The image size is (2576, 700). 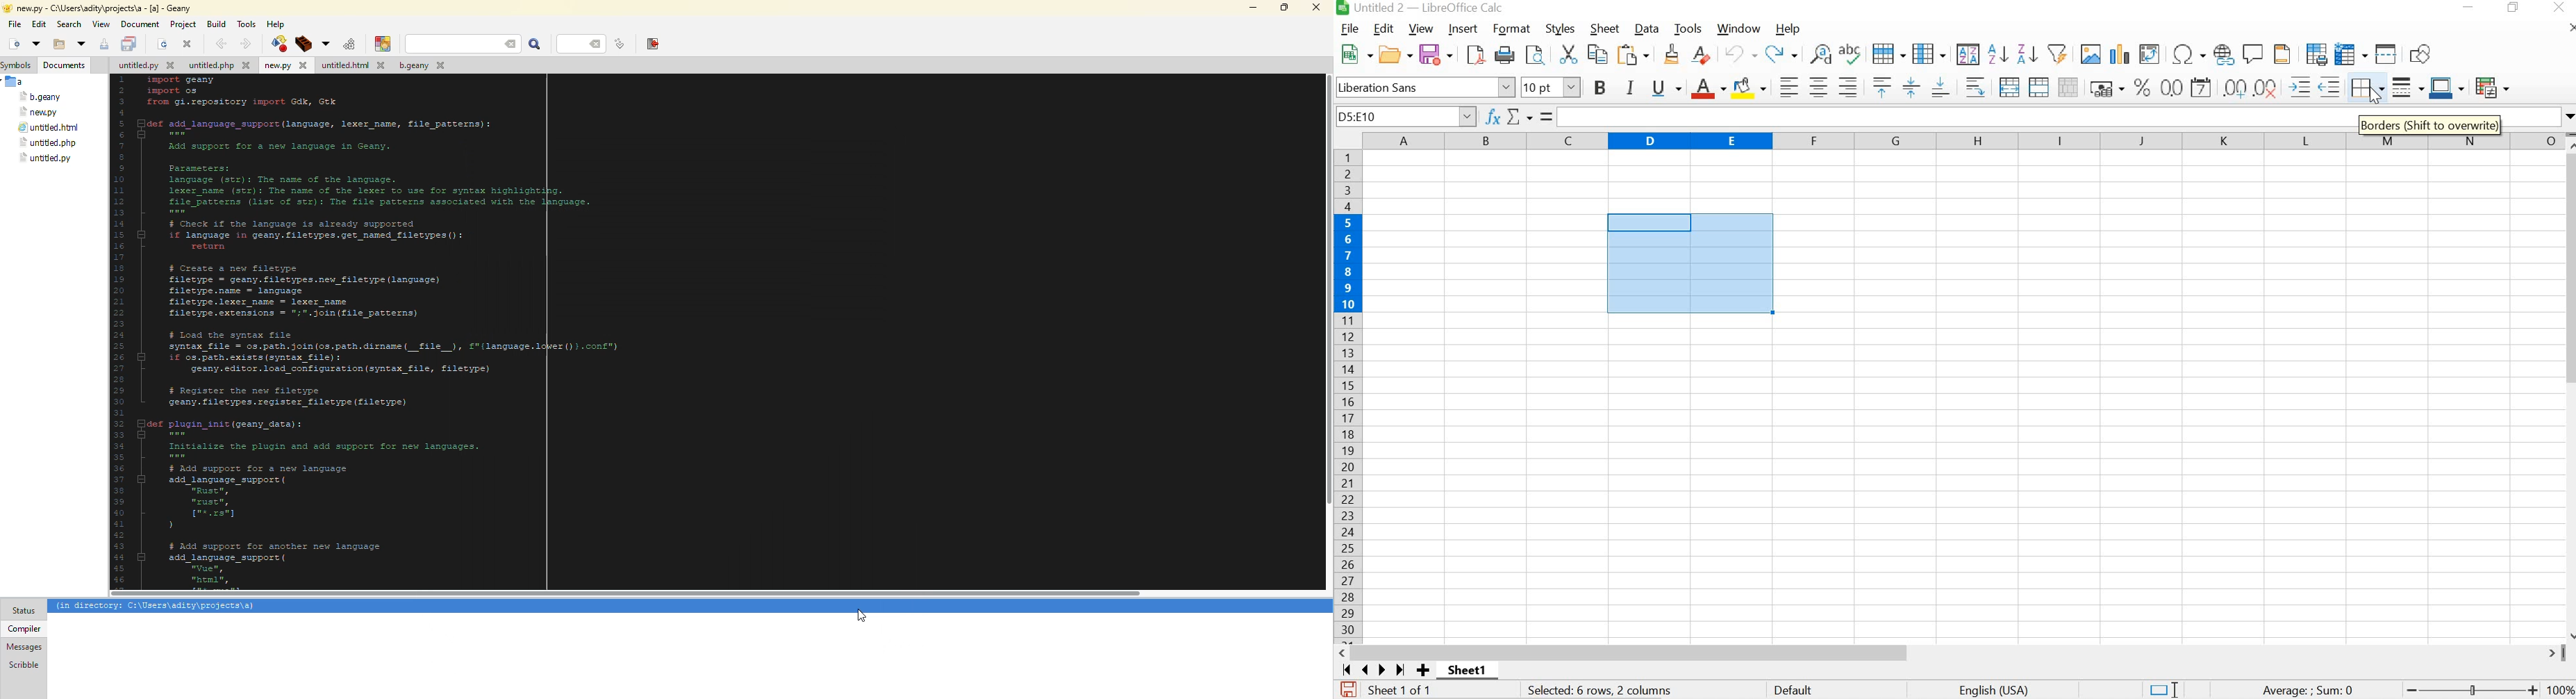 What do you see at coordinates (2408, 89) in the screenshot?
I see `BORDER STYLE` at bounding box center [2408, 89].